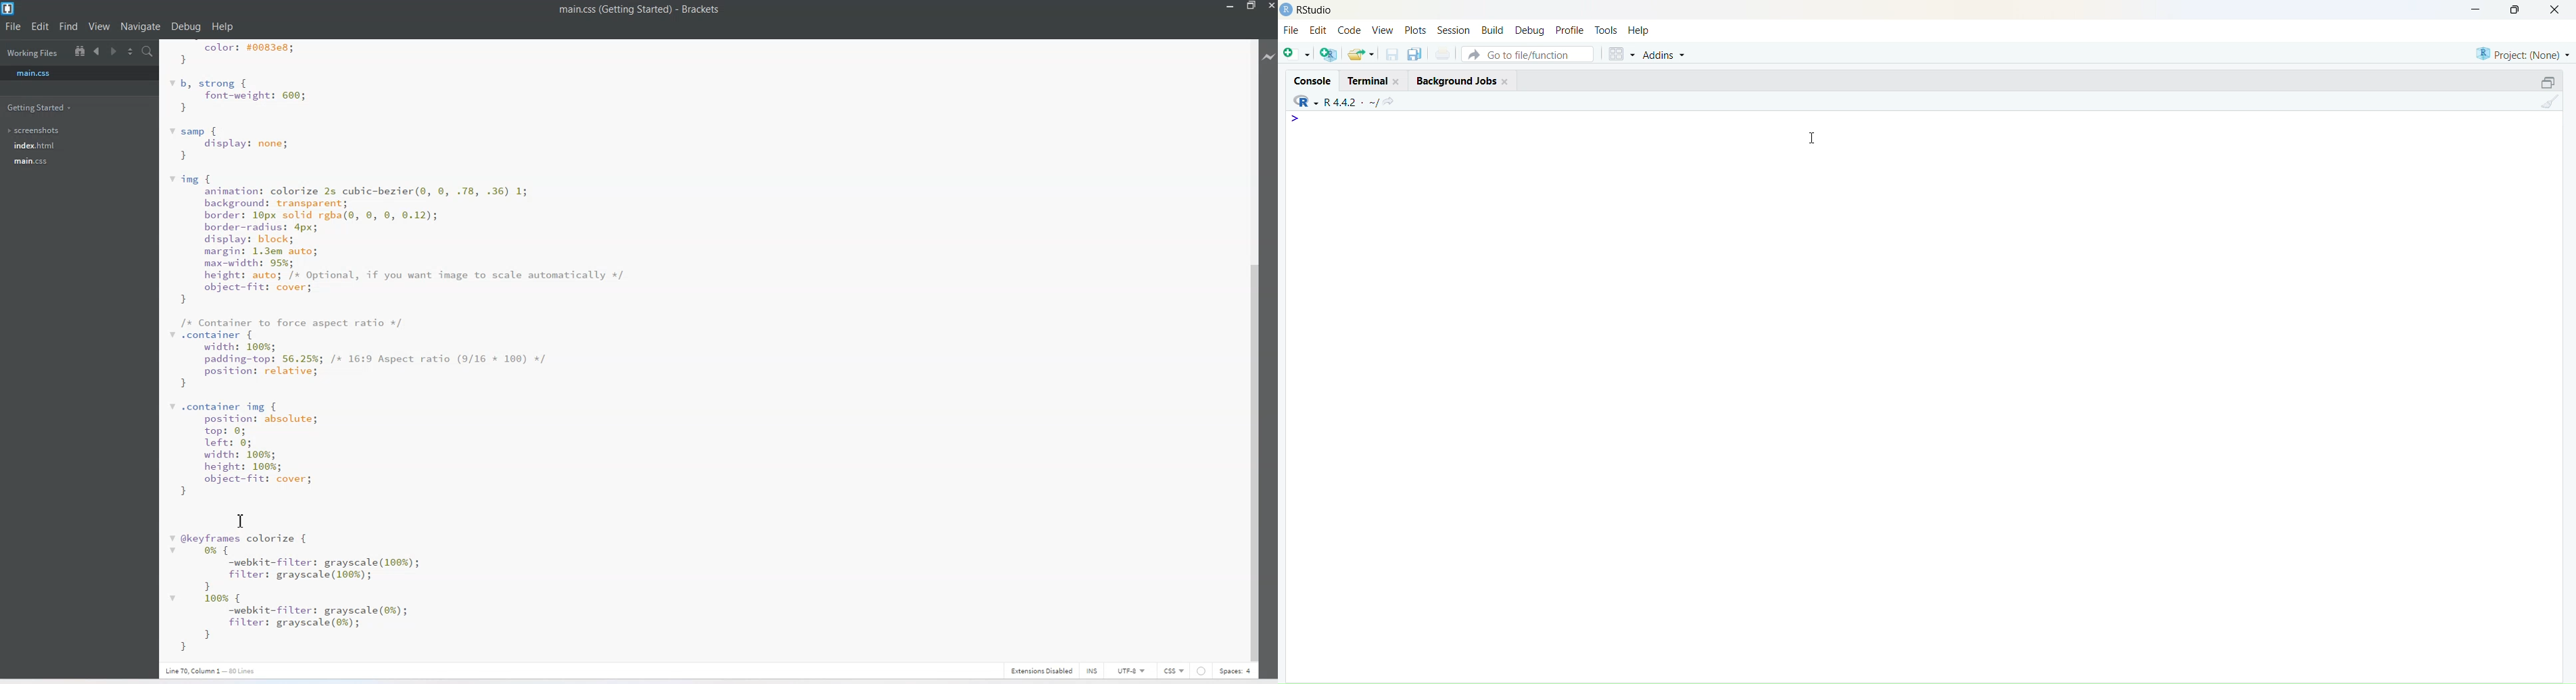 The height and width of the screenshot is (700, 2576). What do you see at coordinates (1295, 53) in the screenshot?
I see `New File` at bounding box center [1295, 53].